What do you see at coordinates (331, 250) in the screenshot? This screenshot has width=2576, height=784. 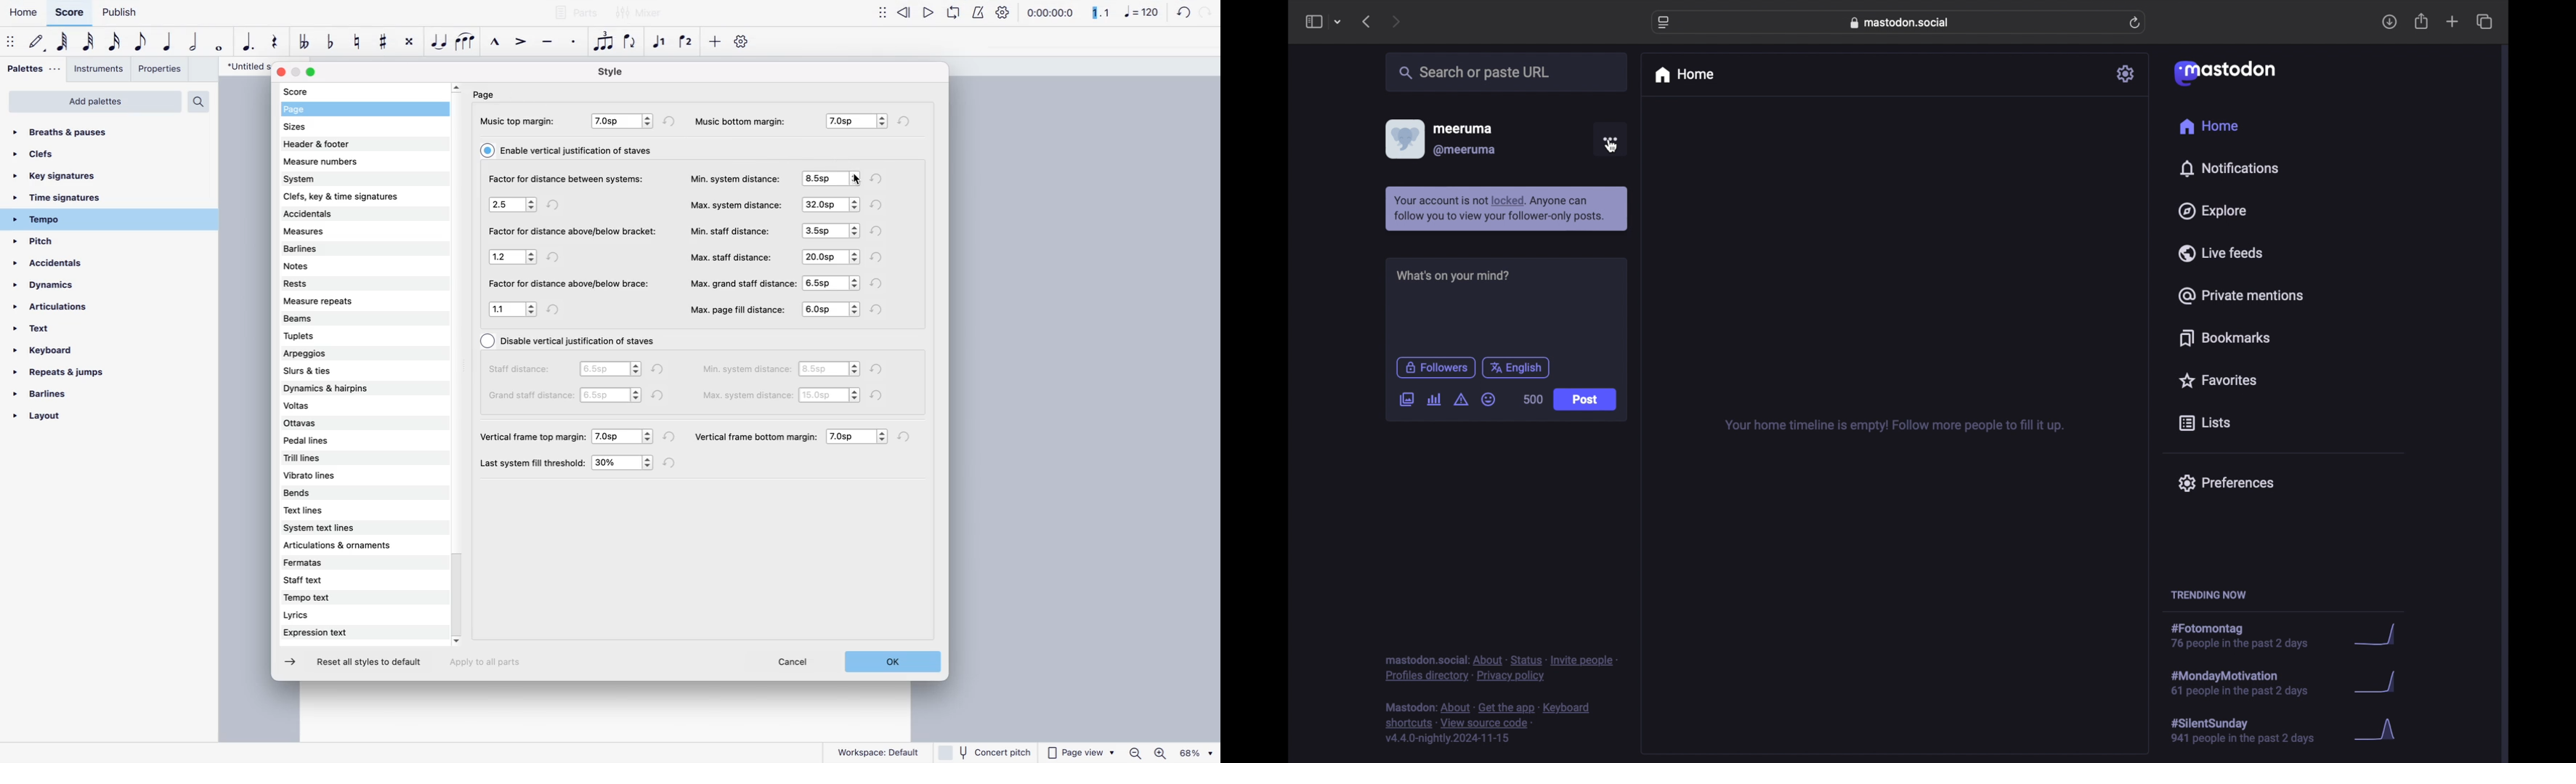 I see `barlines` at bounding box center [331, 250].